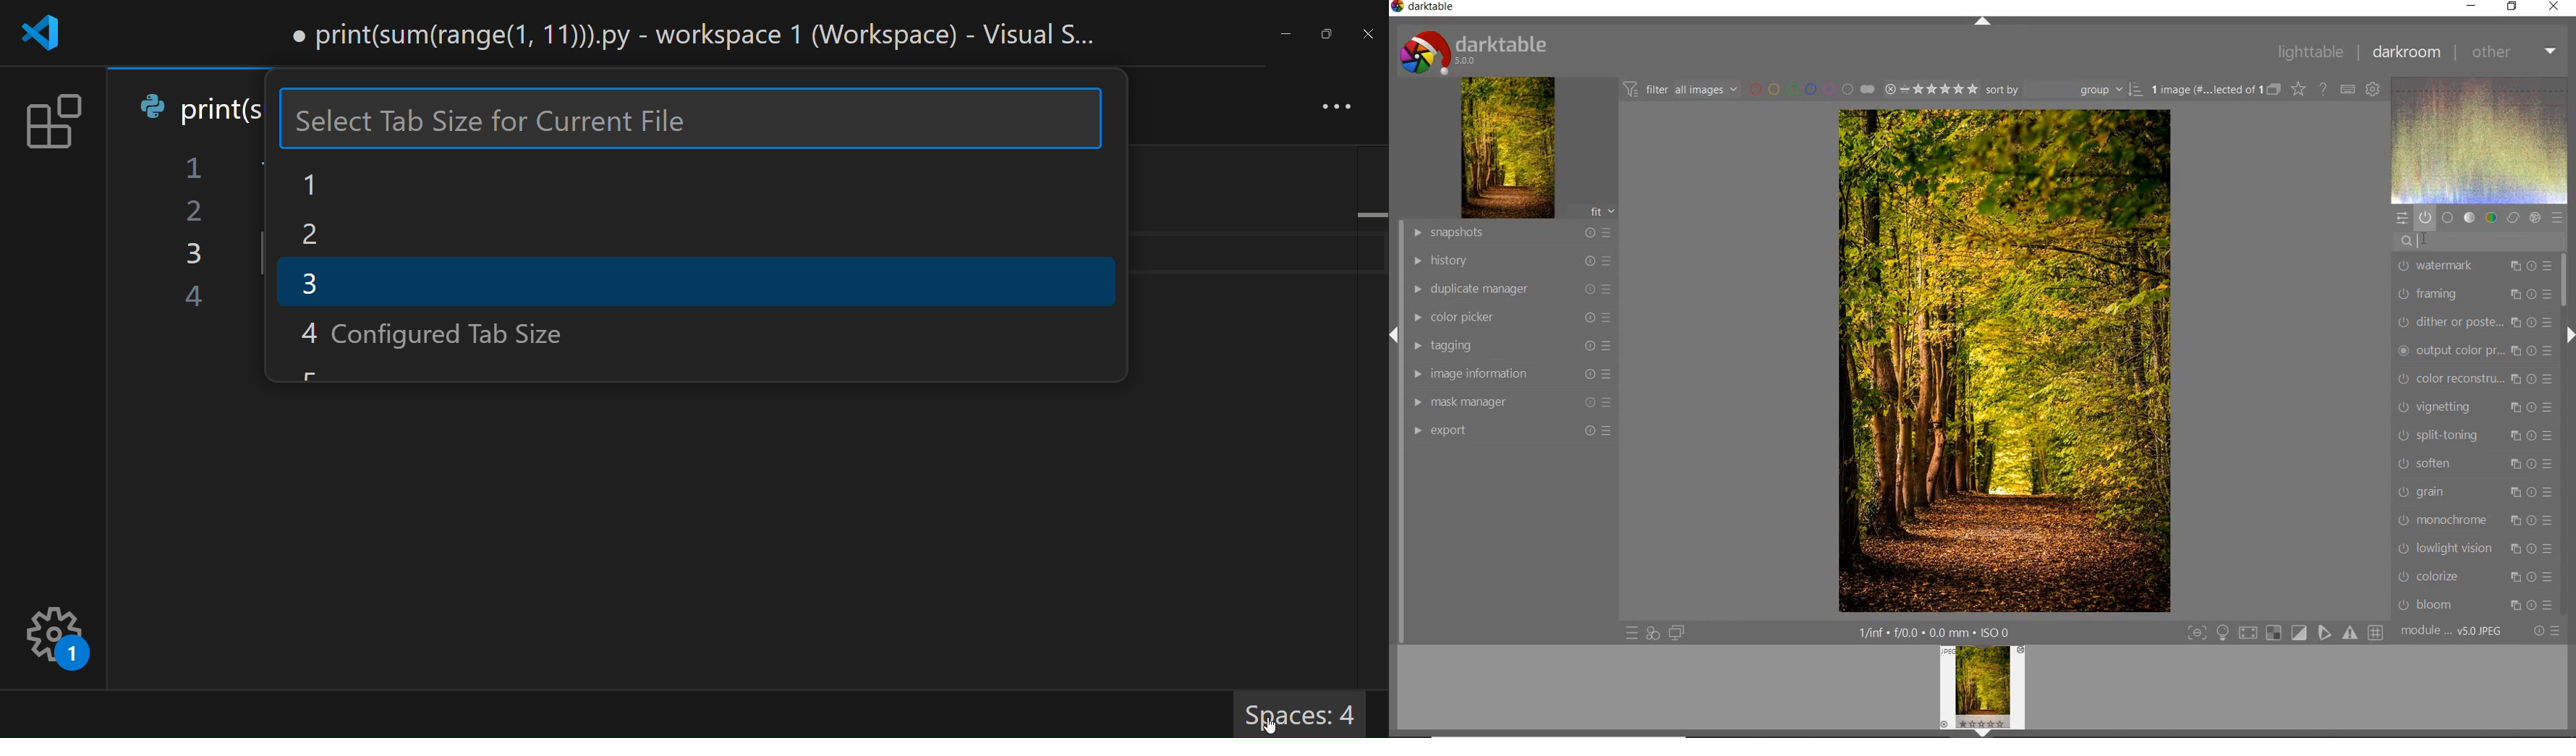  What do you see at coordinates (1369, 380) in the screenshot?
I see `scroll bar` at bounding box center [1369, 380].